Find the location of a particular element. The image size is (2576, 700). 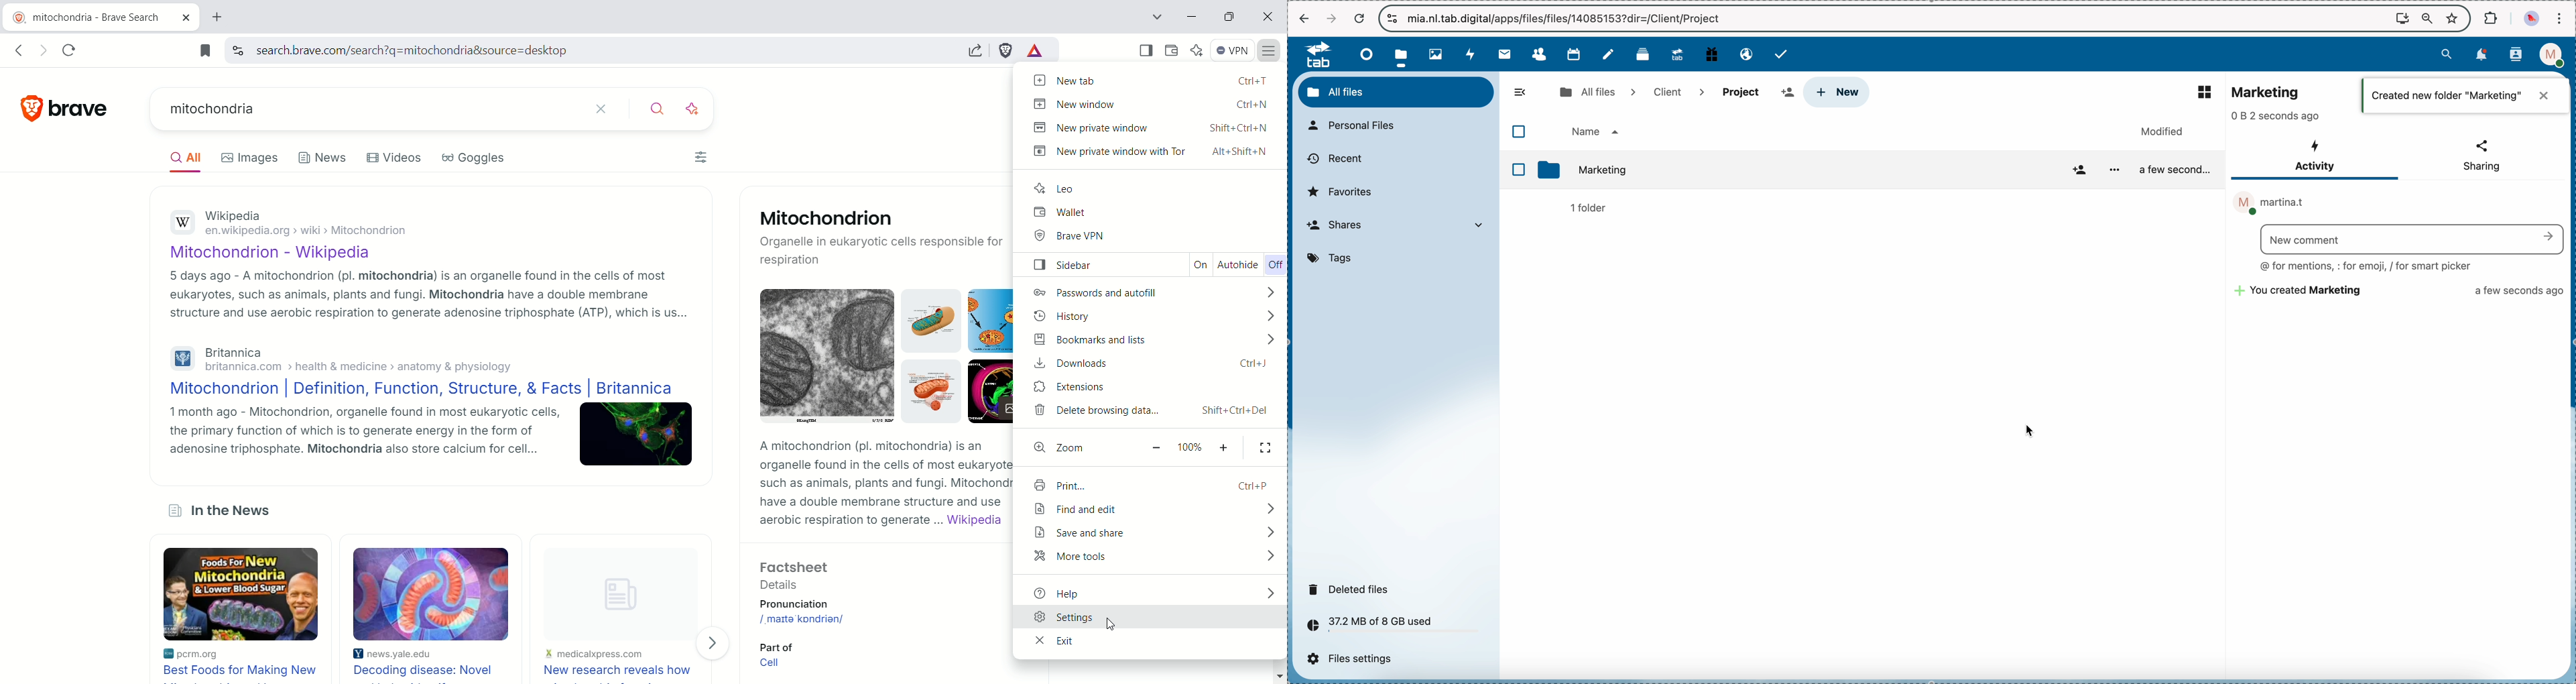

add is located at coordinates (1788, 93).